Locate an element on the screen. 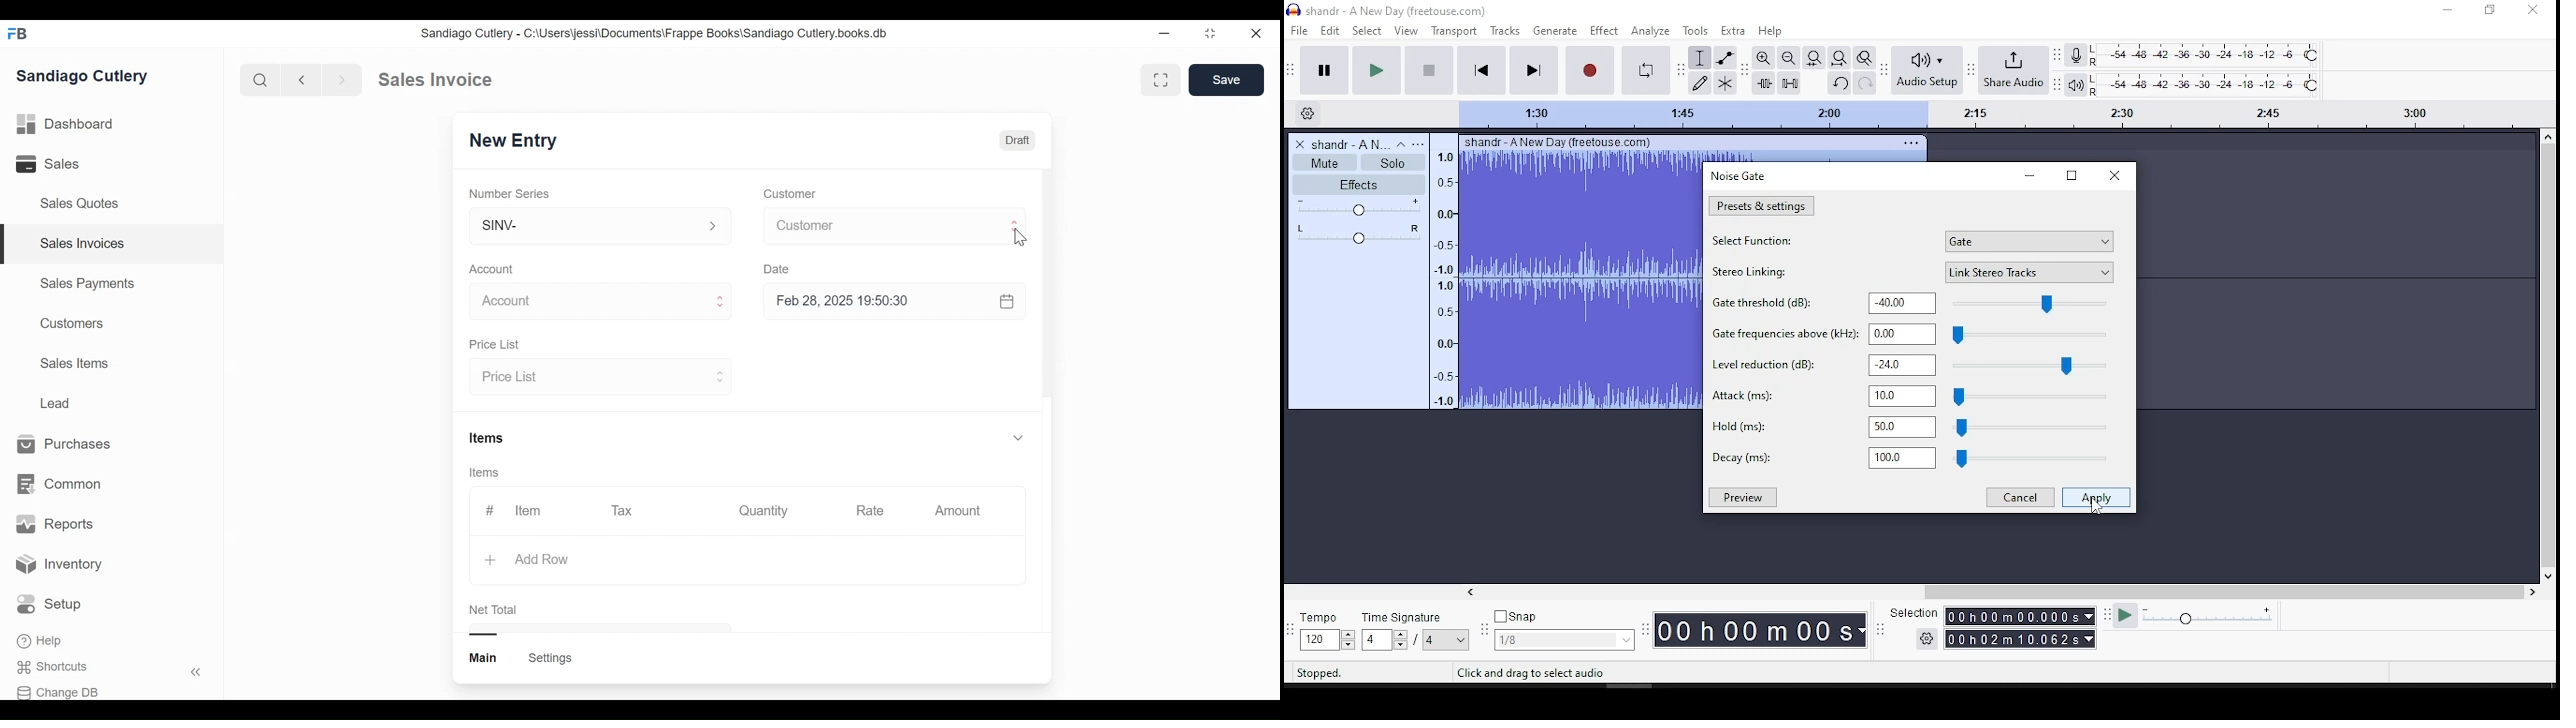 The image size is (2576, 728). Stopped is located at coordinates (1320, 674).